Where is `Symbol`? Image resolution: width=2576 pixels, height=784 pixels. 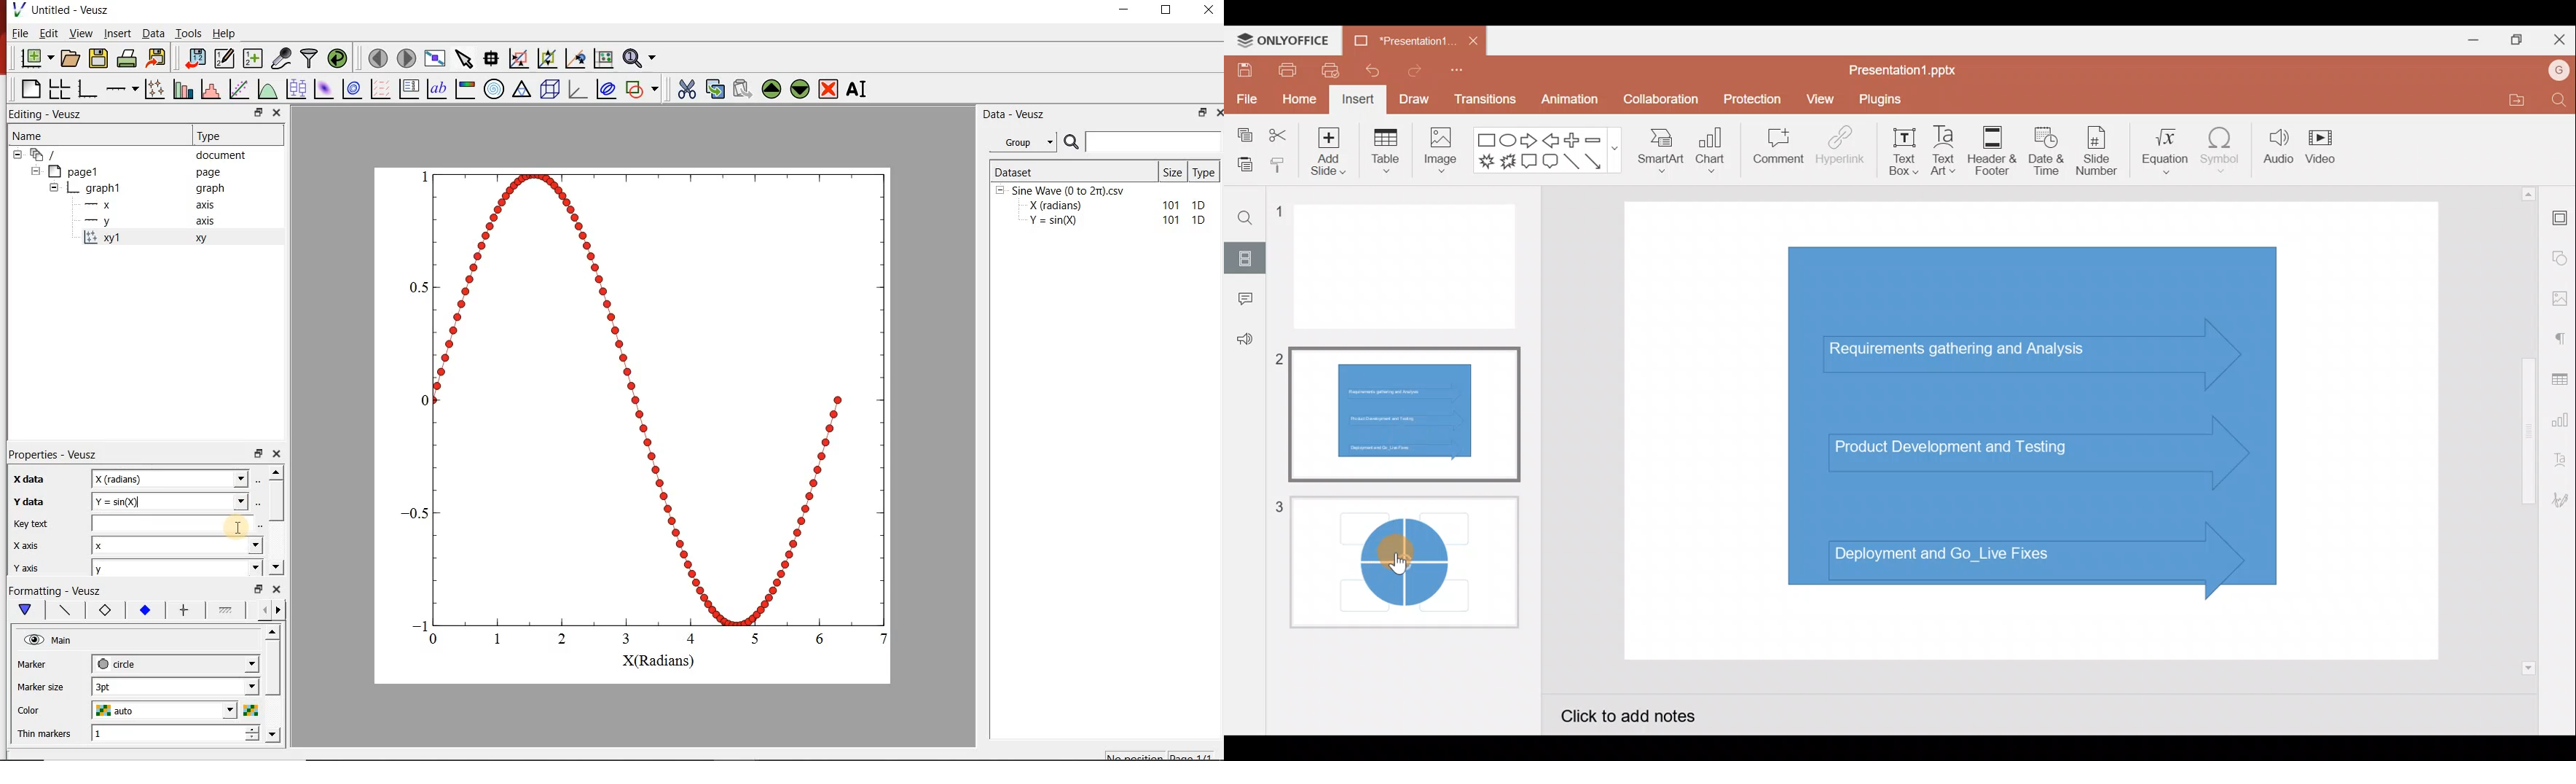 Symbol is located at coordinates (2221, 154).